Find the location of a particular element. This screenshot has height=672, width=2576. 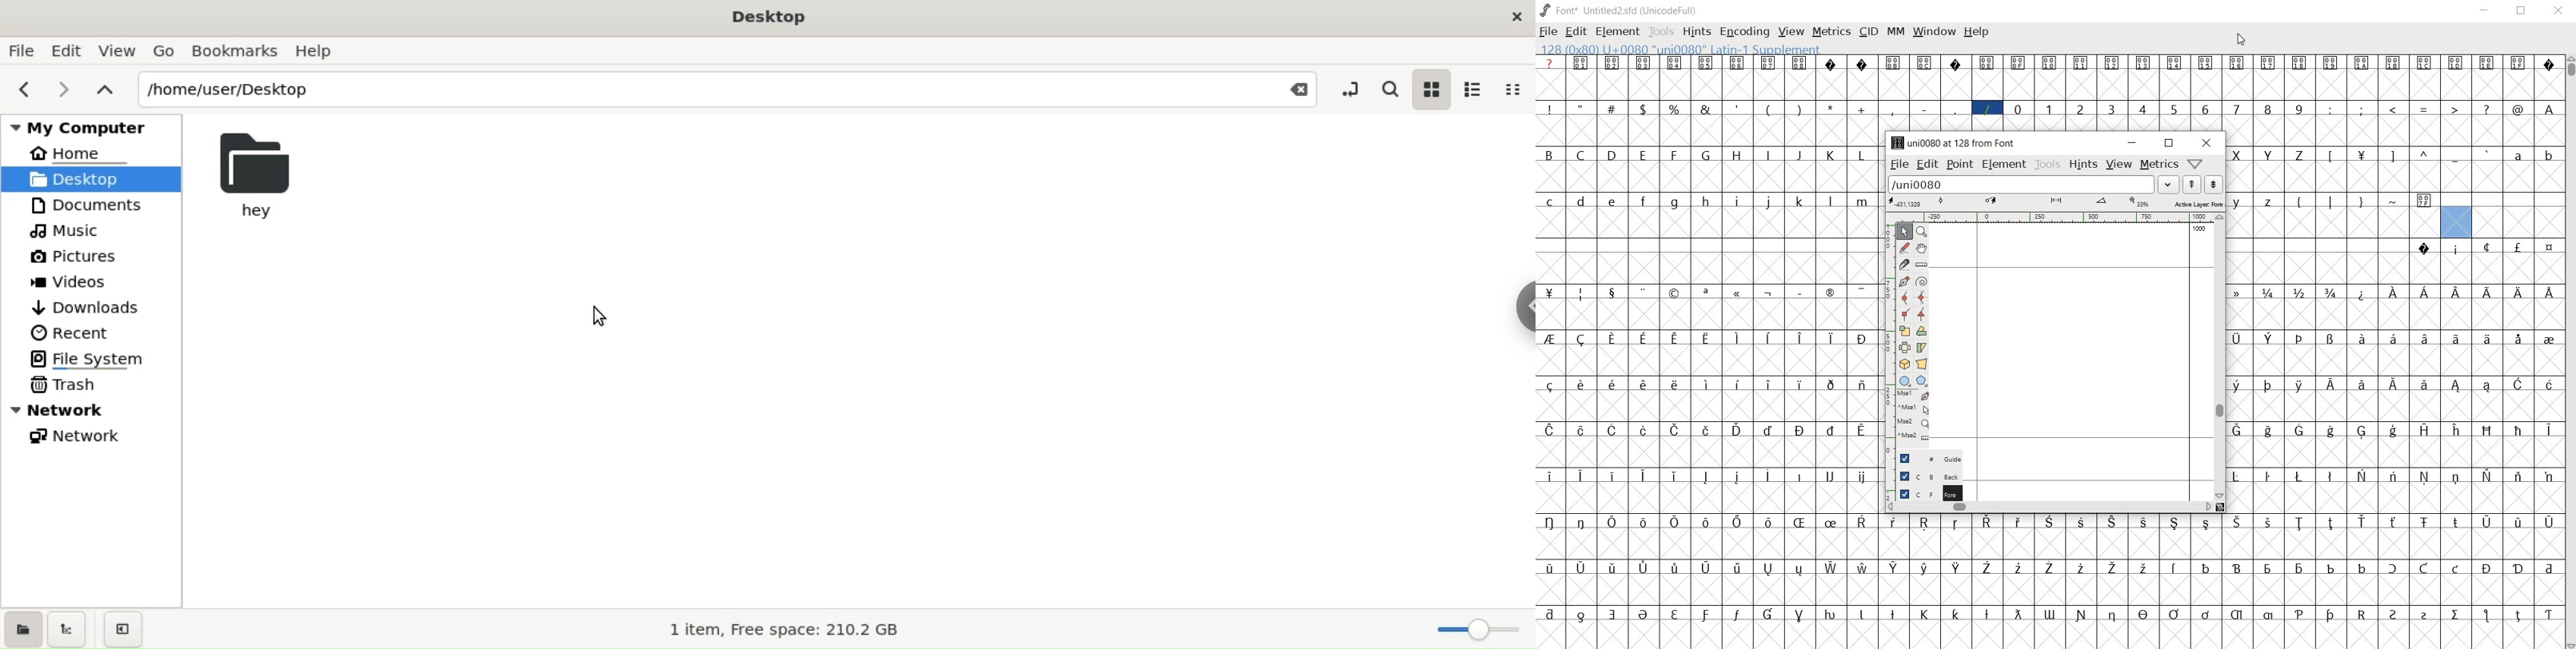

compact view is located at coordinates (1518, 88).